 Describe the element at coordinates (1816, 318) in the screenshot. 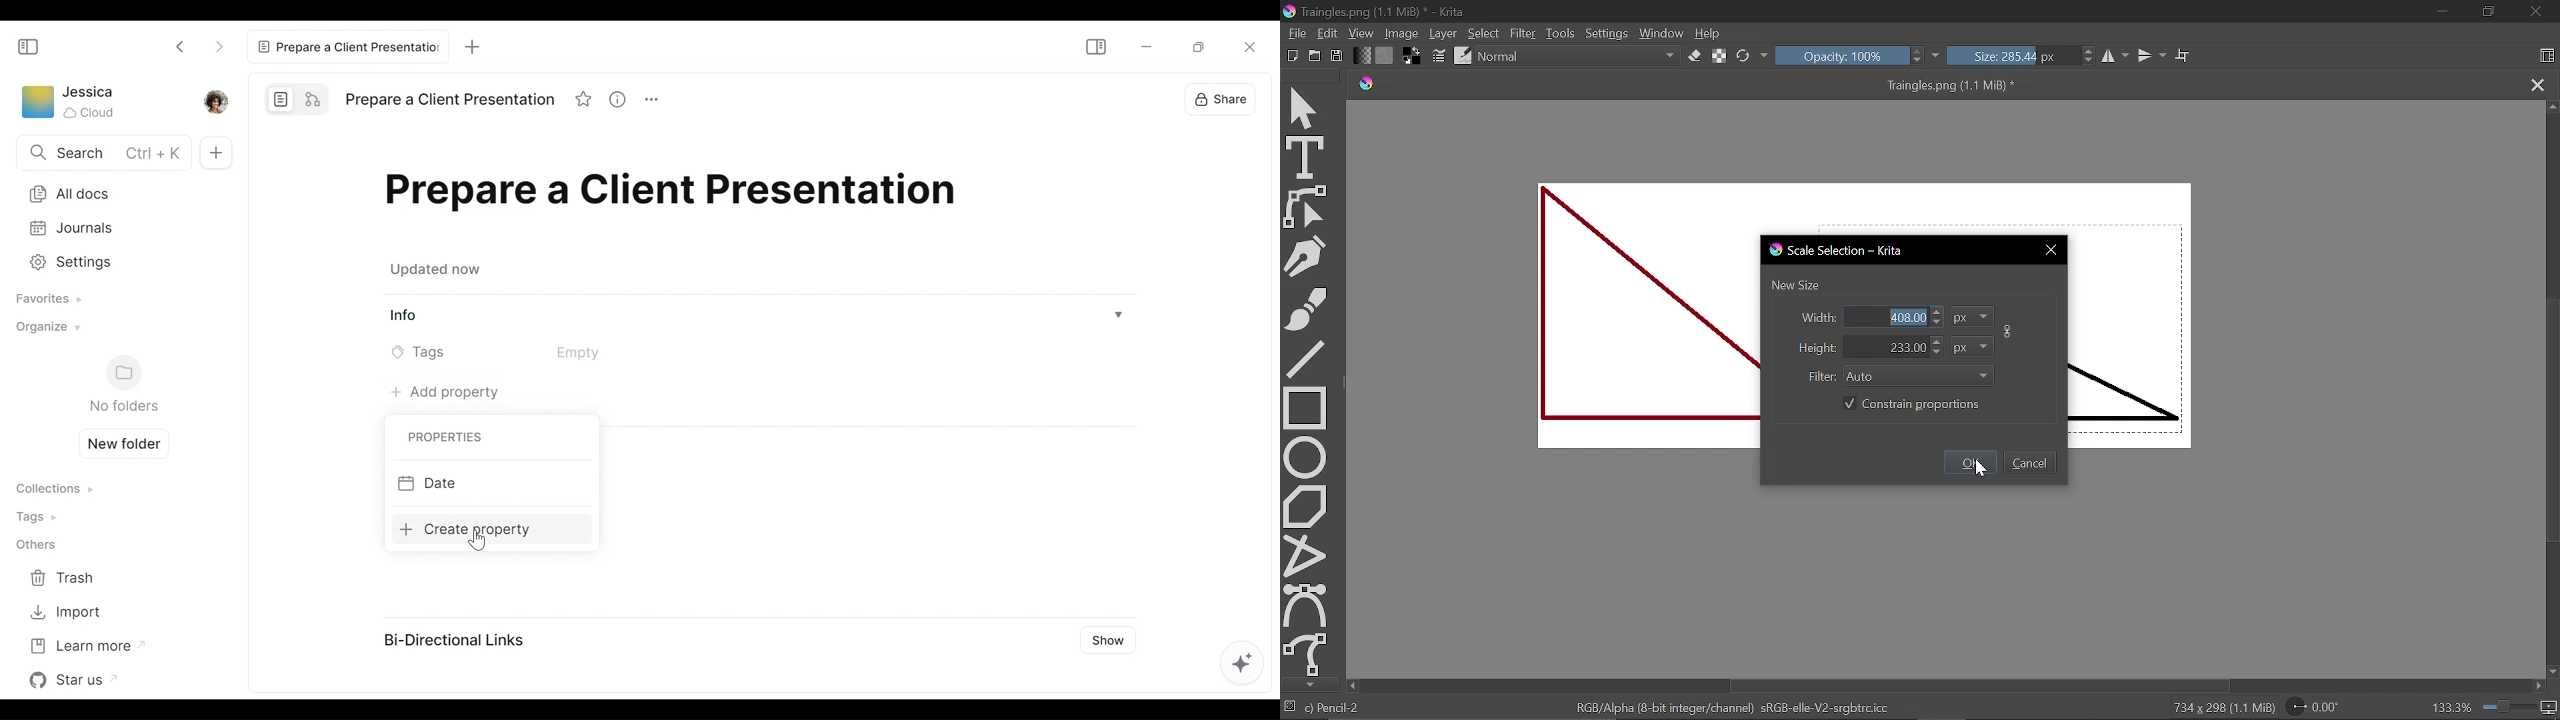

I see `Width:` at that location.